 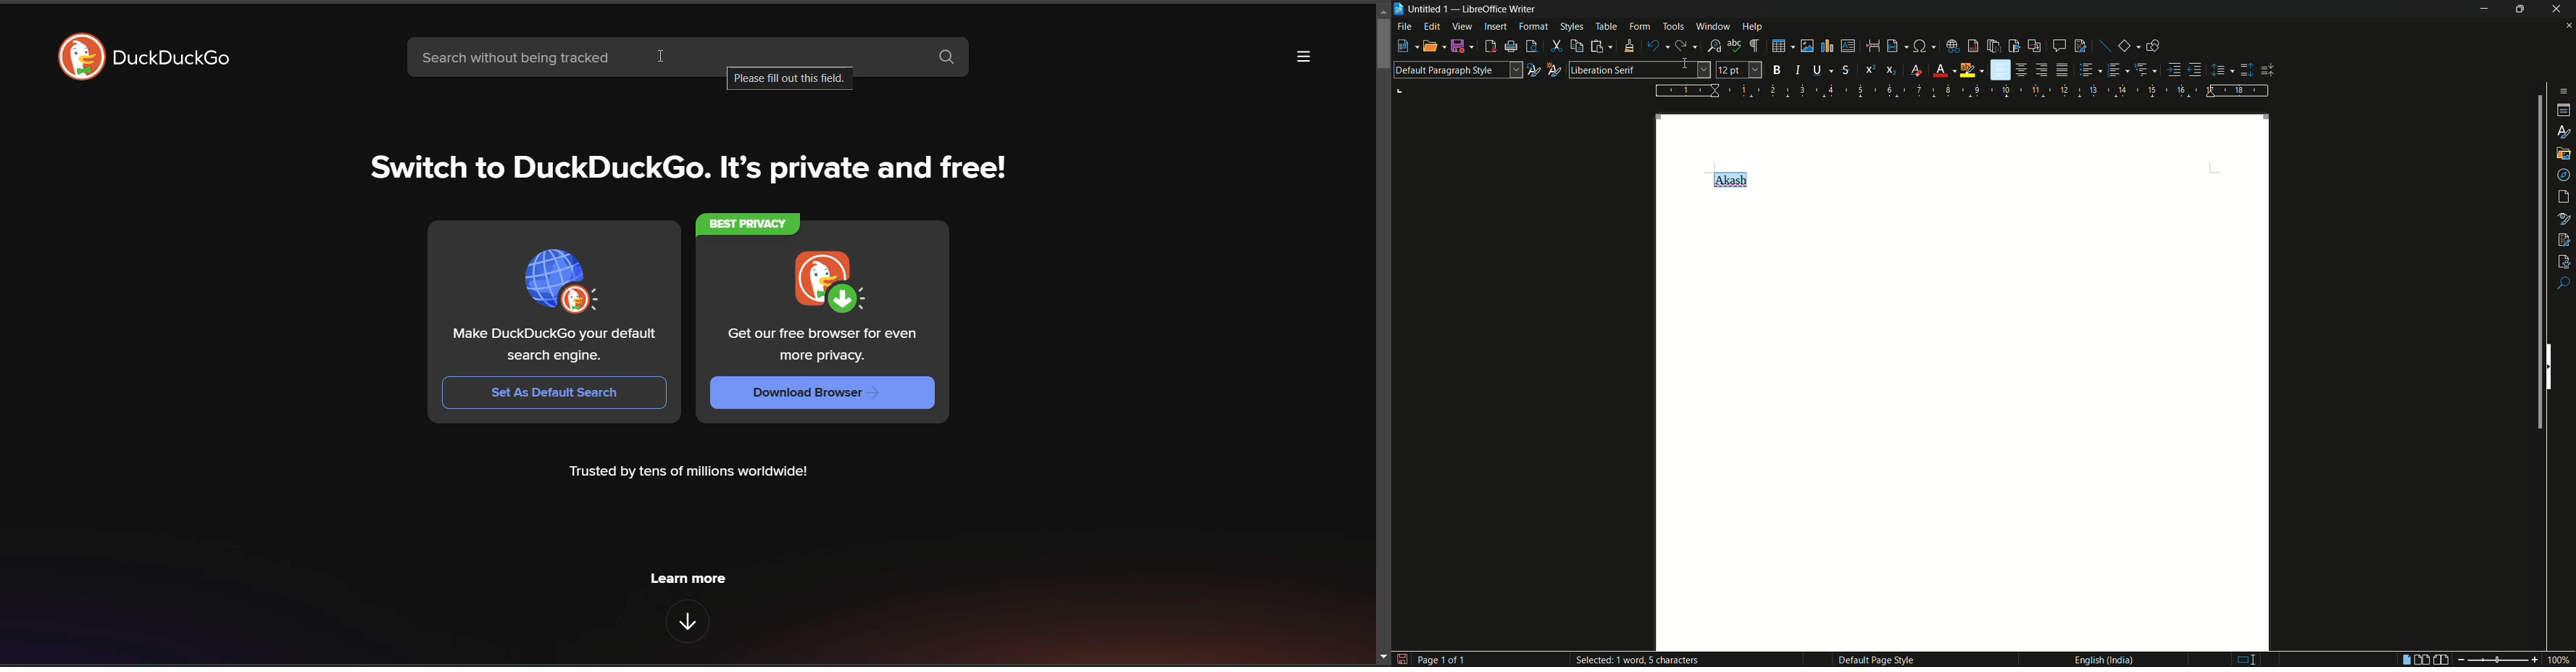 What do you see at coordinates (691, 170) in the screenshot?
I see `tag line` at bounding box center [691, 170].